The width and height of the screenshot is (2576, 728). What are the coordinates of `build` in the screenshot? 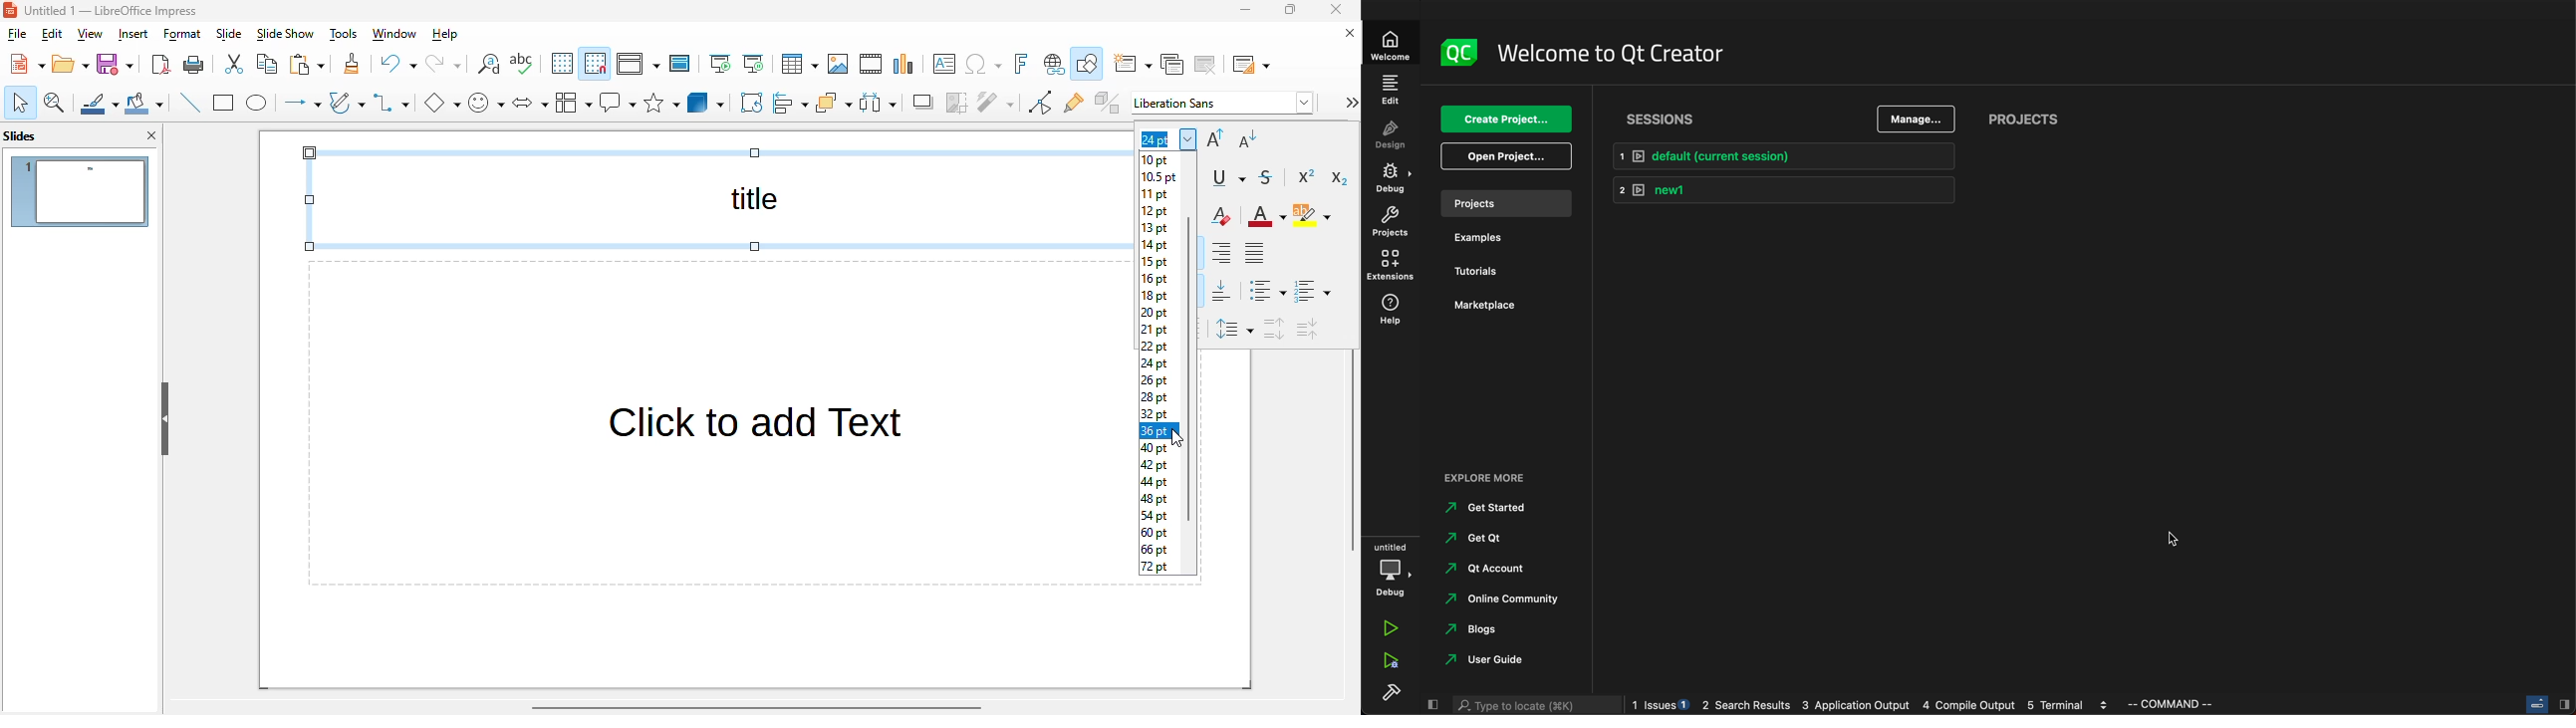 It's located at (1390, 692).